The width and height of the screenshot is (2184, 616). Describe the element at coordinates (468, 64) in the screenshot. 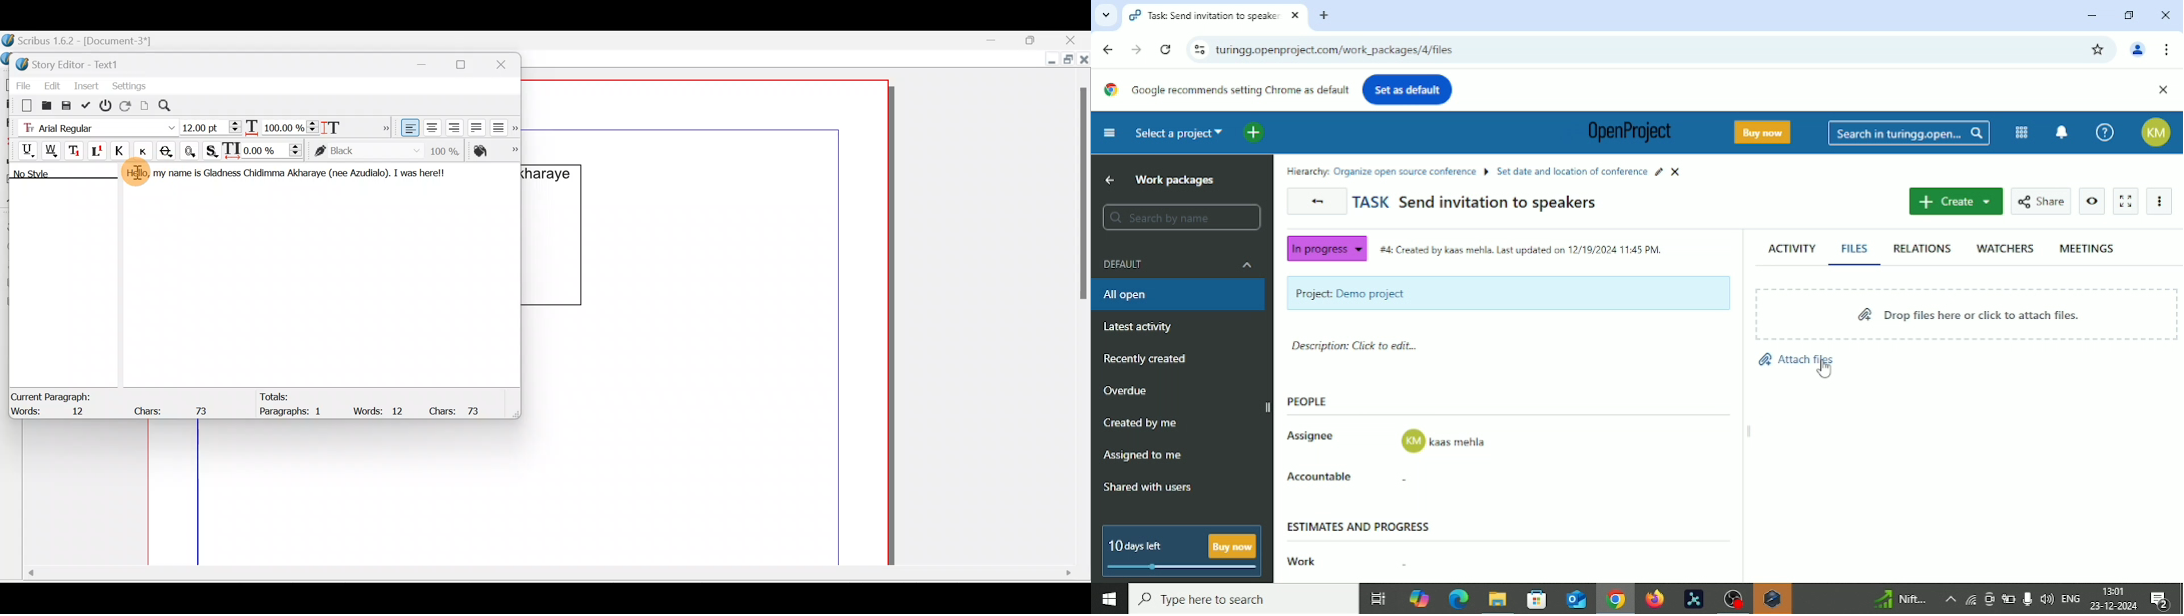

I see `Maximize` at that location.